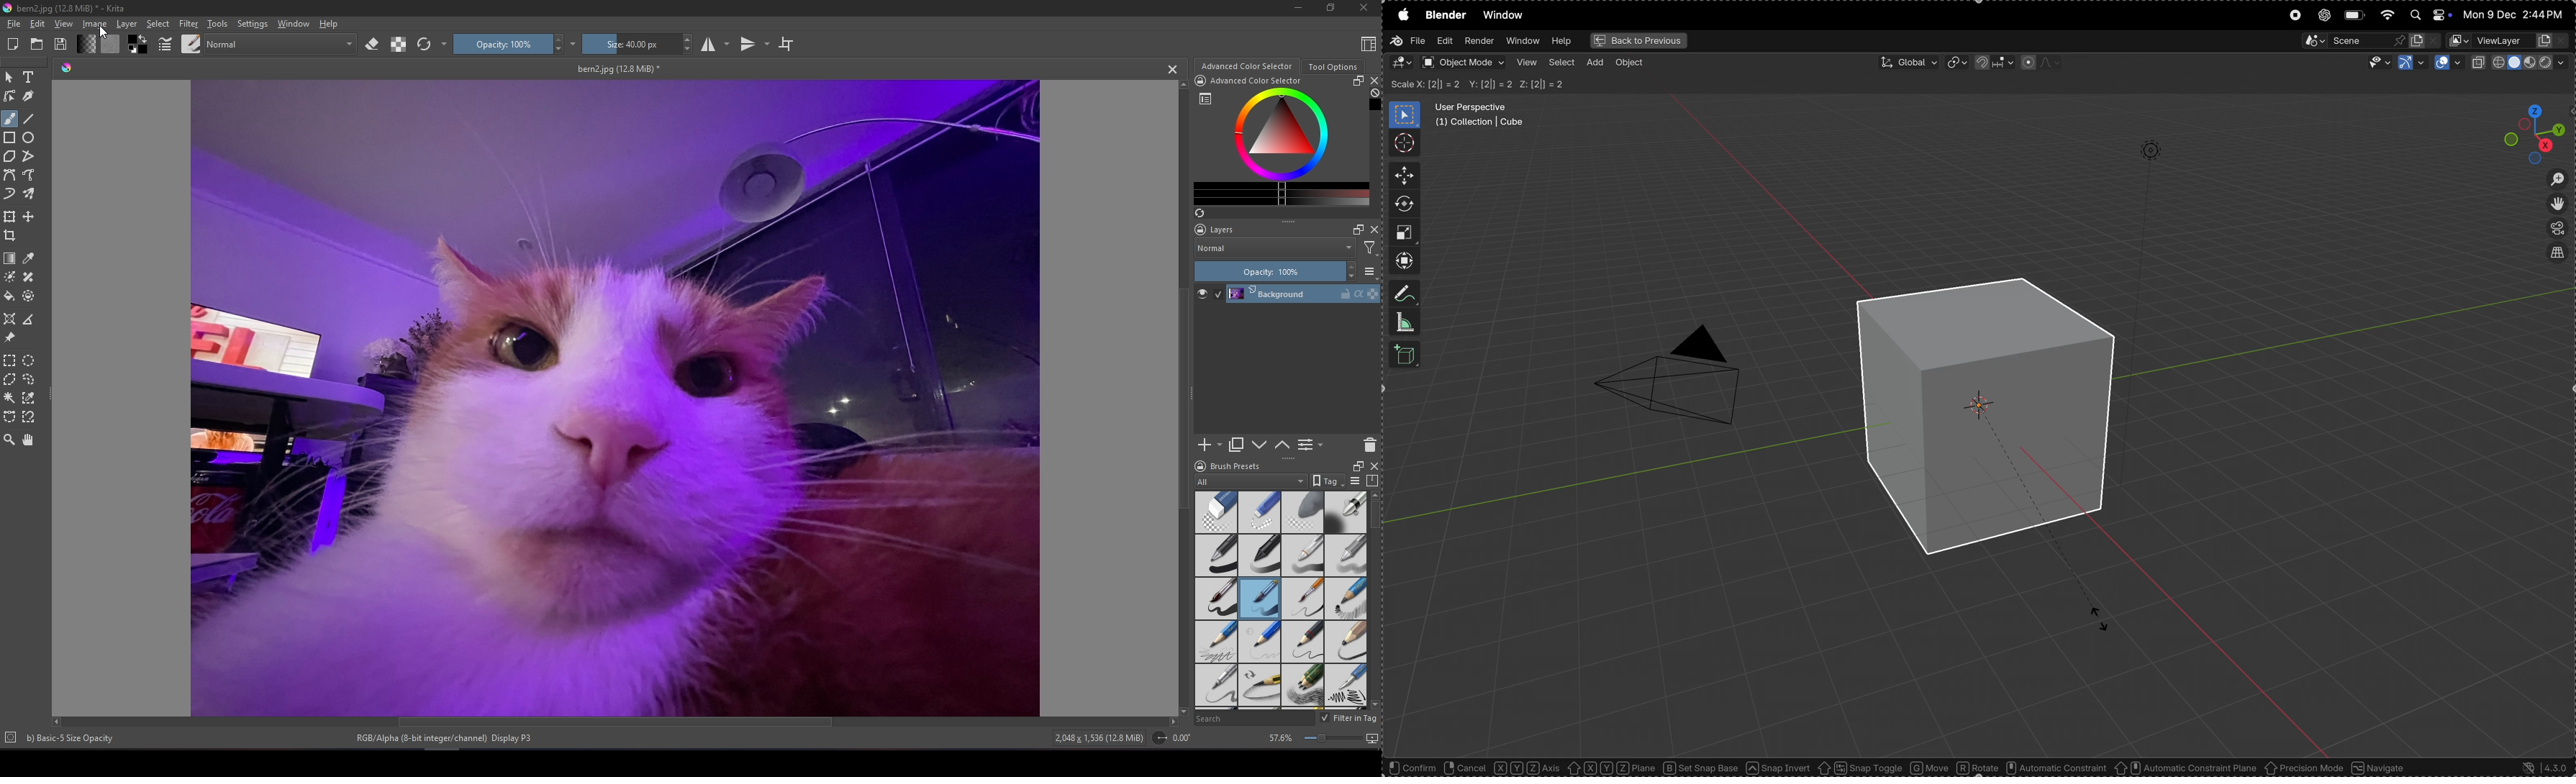  What do you see at coordinates (1484, 116) in the screenshot?
I see `user perspective` at bounding box center [1484, 116].